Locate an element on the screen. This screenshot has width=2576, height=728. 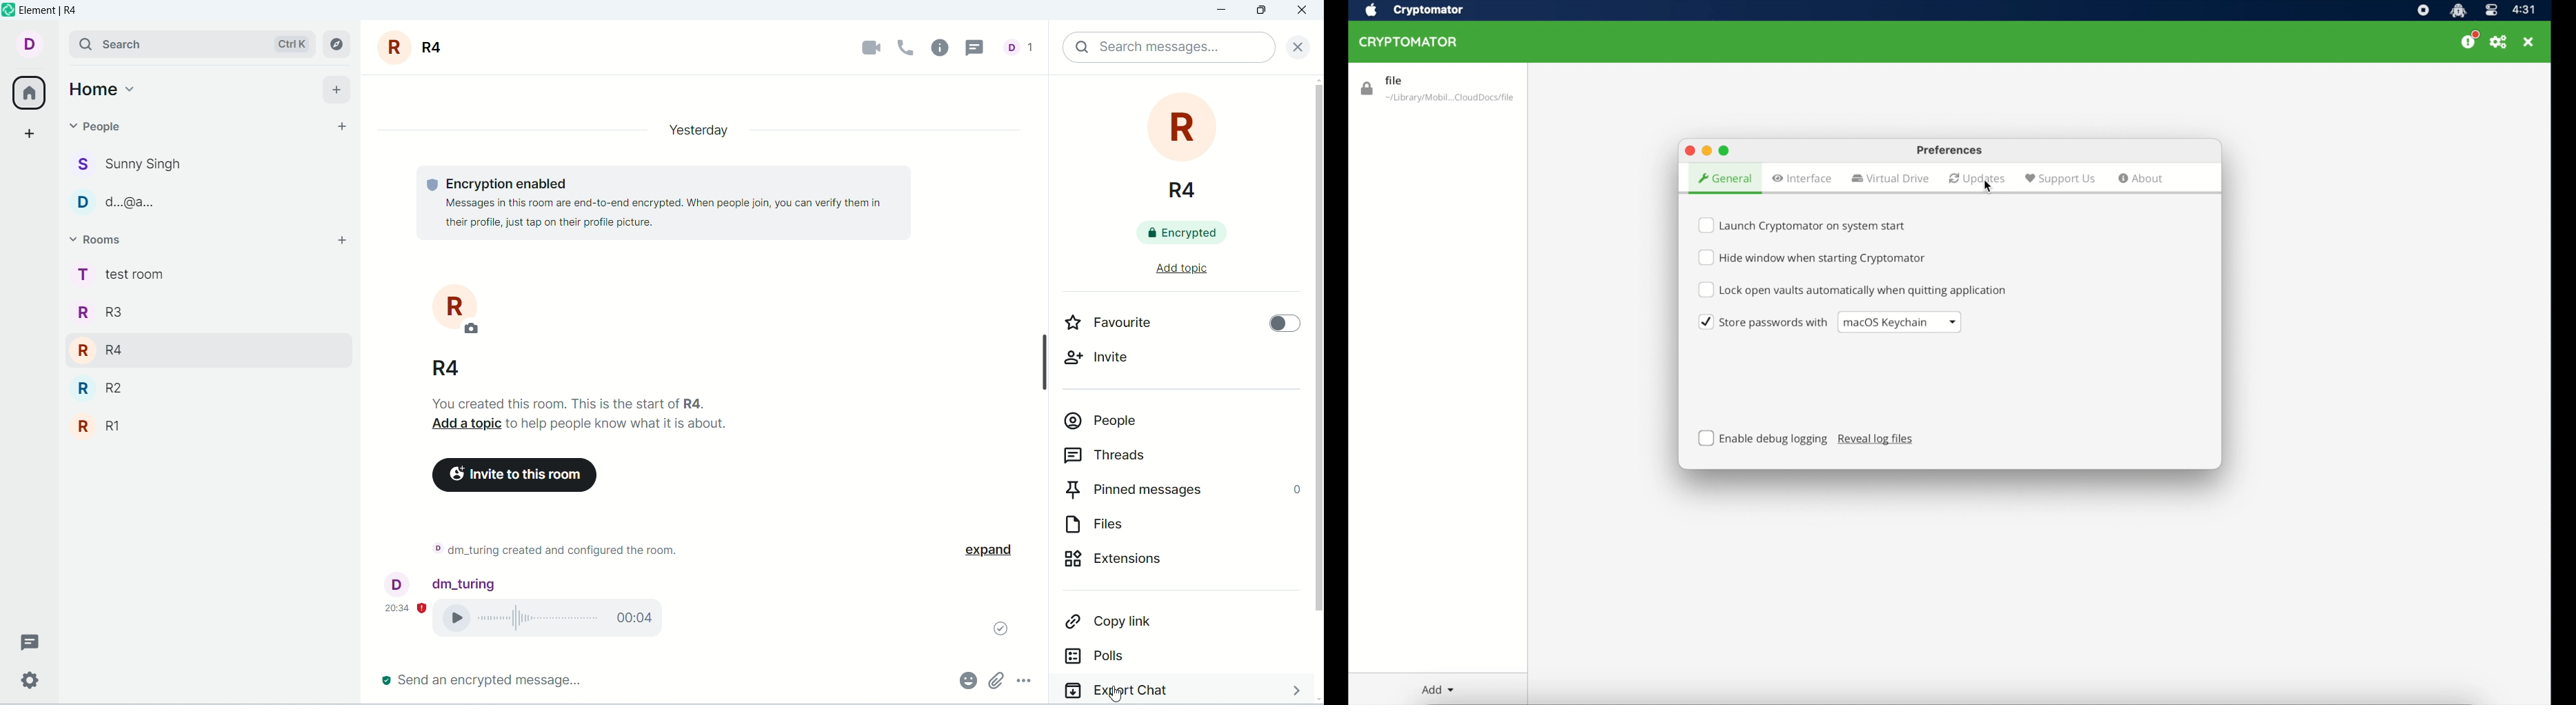
text is located at coordinates (585, 413).